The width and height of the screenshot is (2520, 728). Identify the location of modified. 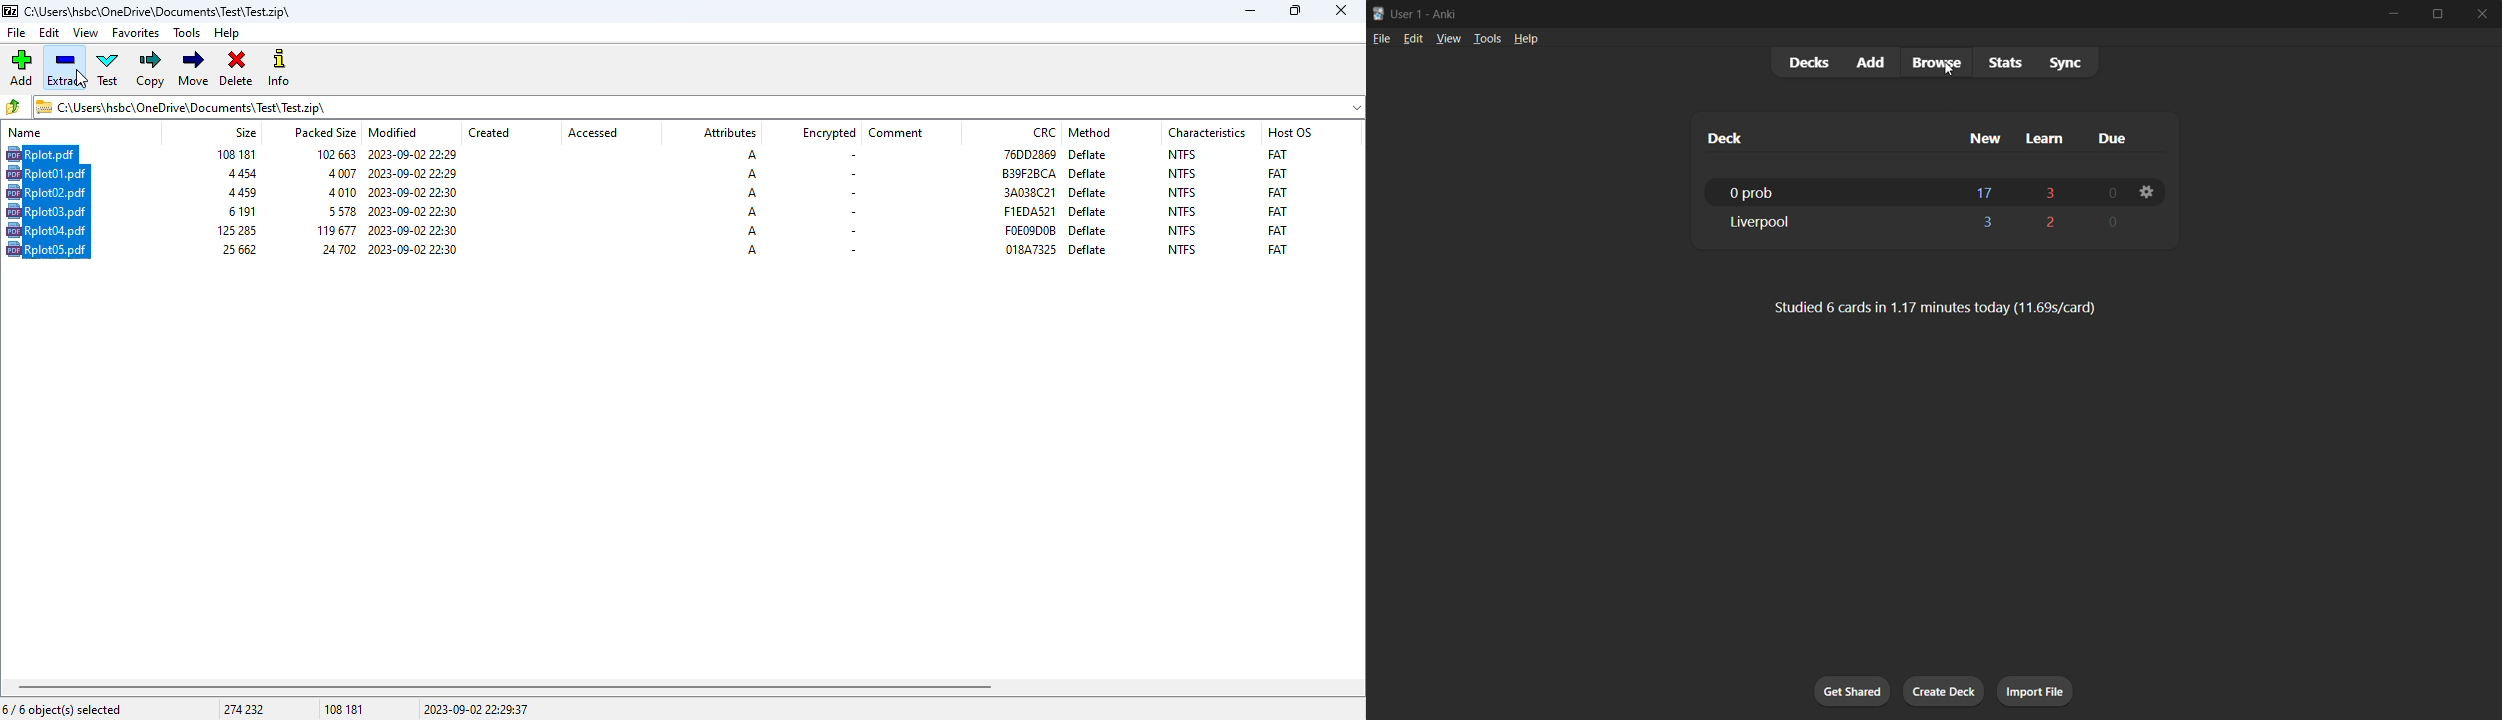
(394, 132).